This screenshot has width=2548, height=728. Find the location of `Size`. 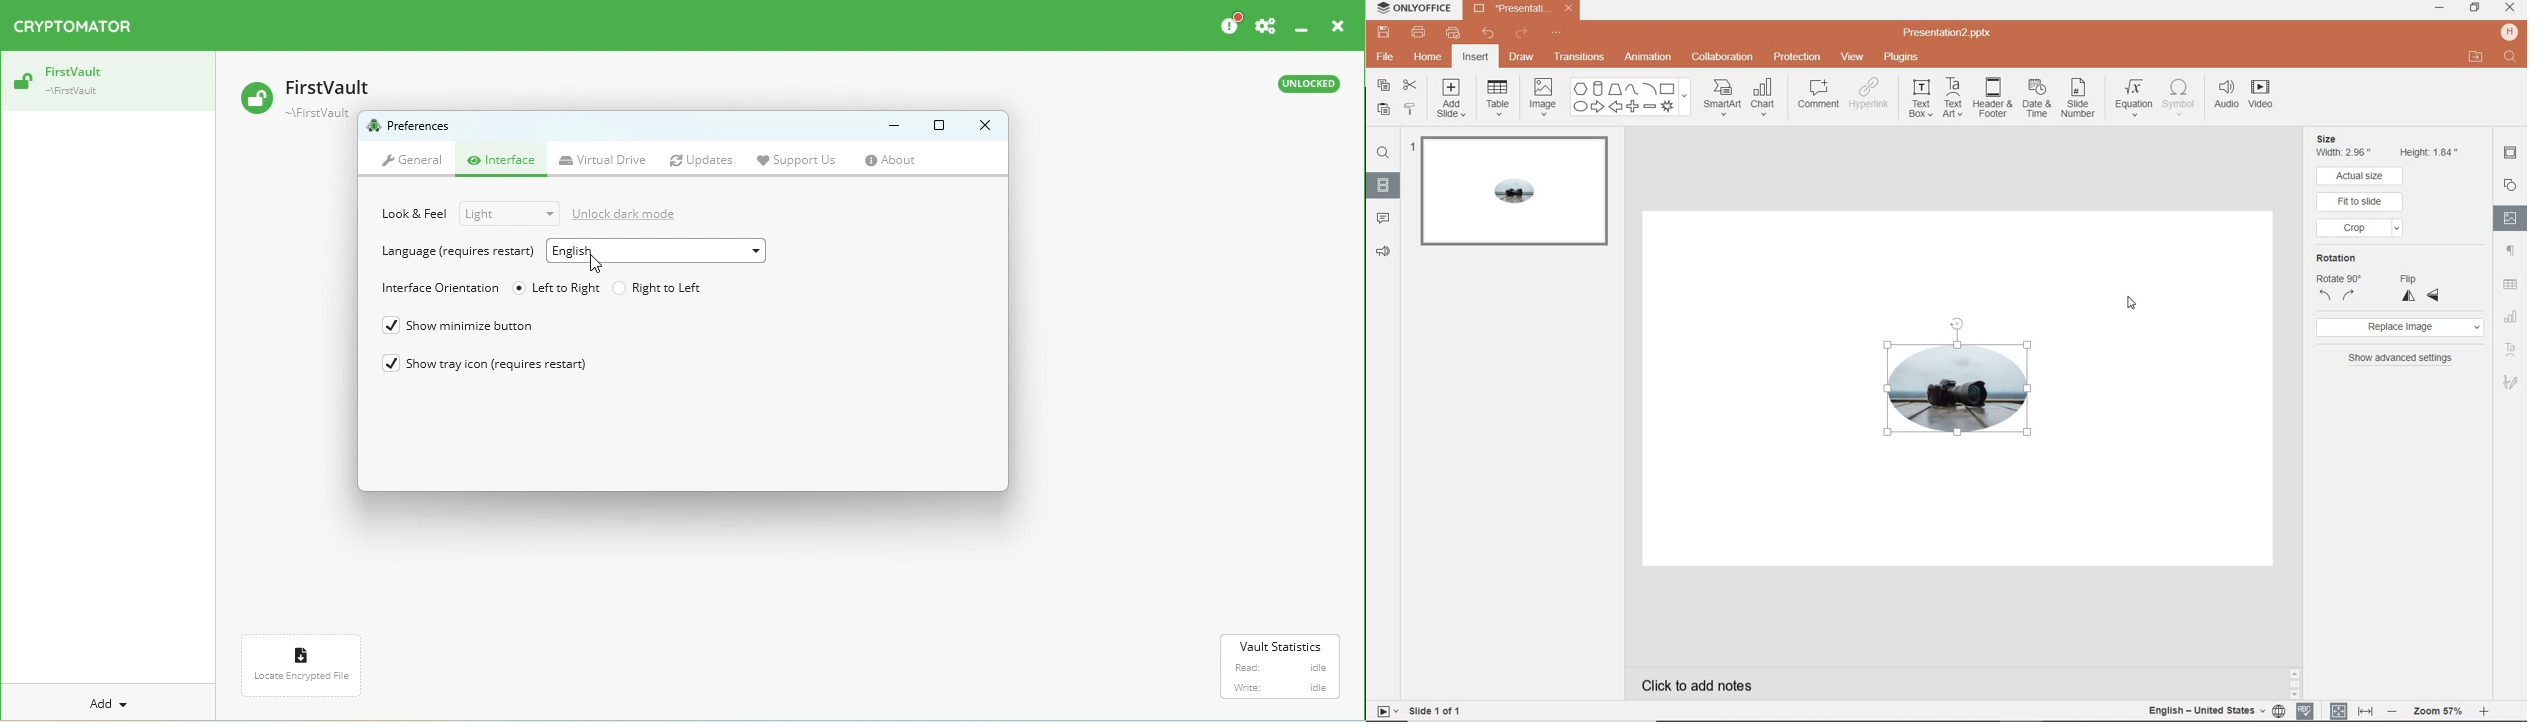

Size is located at coordinates (2344, 138).